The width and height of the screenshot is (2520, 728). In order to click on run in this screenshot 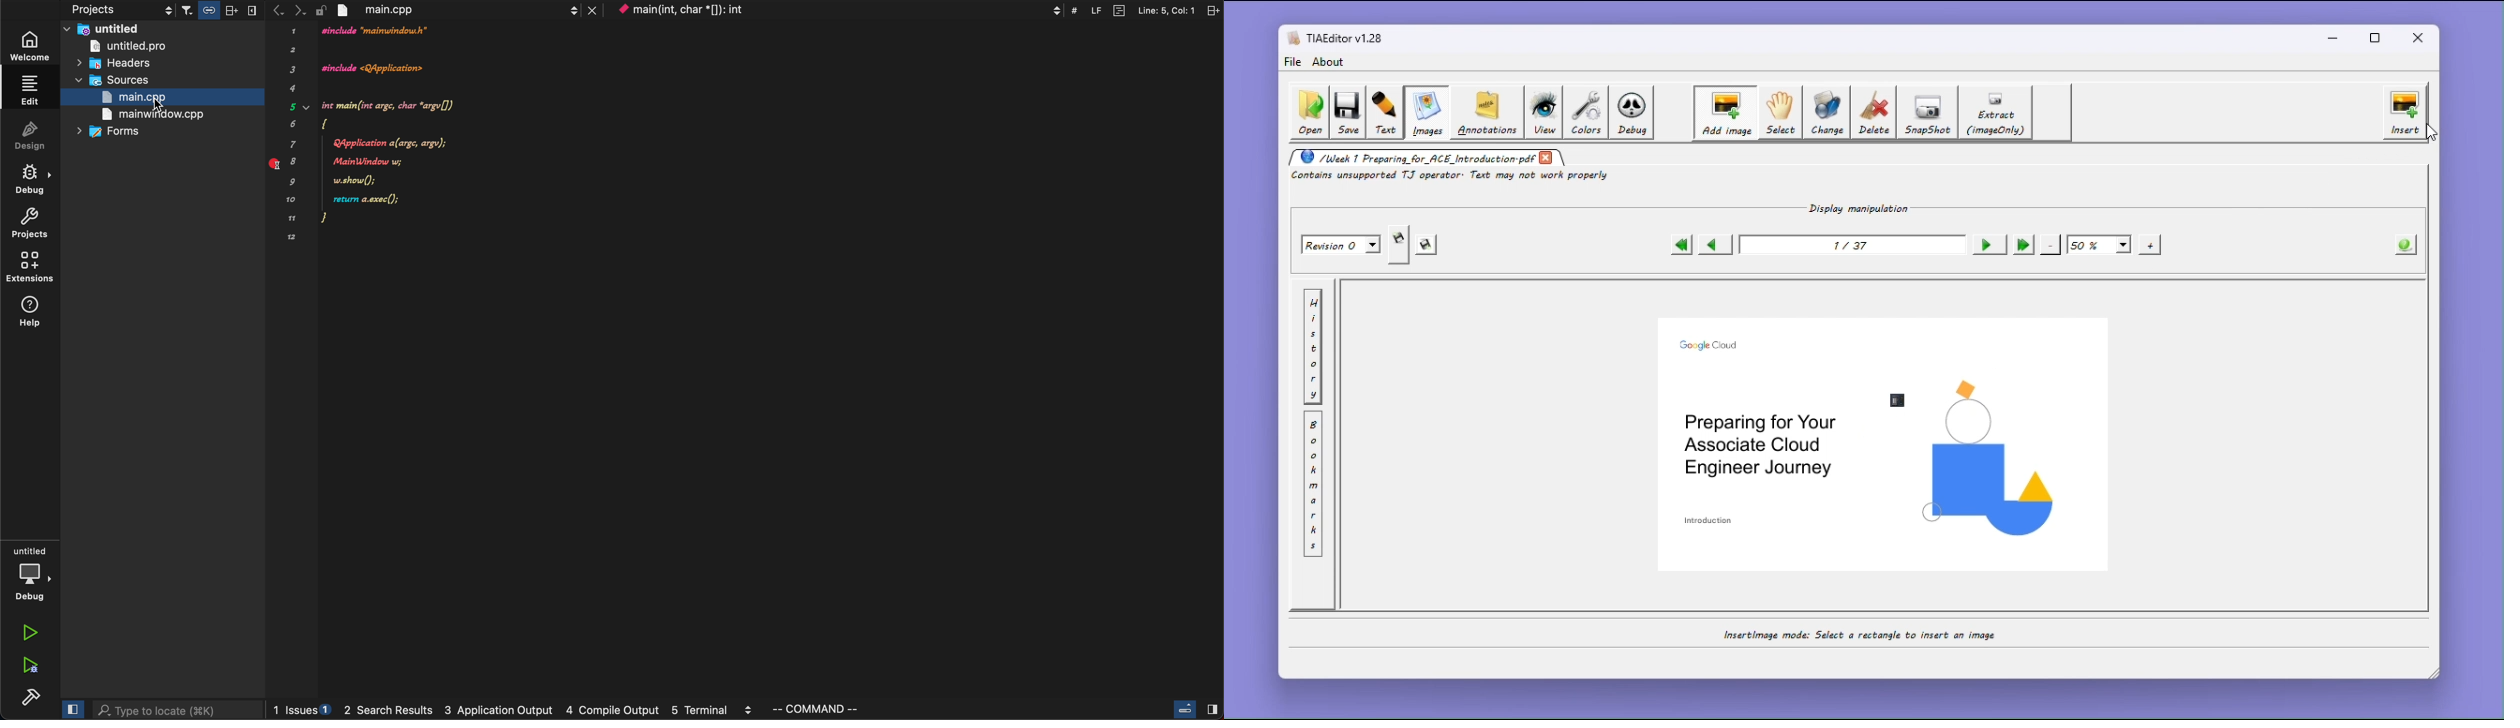, I will do `click(28, 634)`.